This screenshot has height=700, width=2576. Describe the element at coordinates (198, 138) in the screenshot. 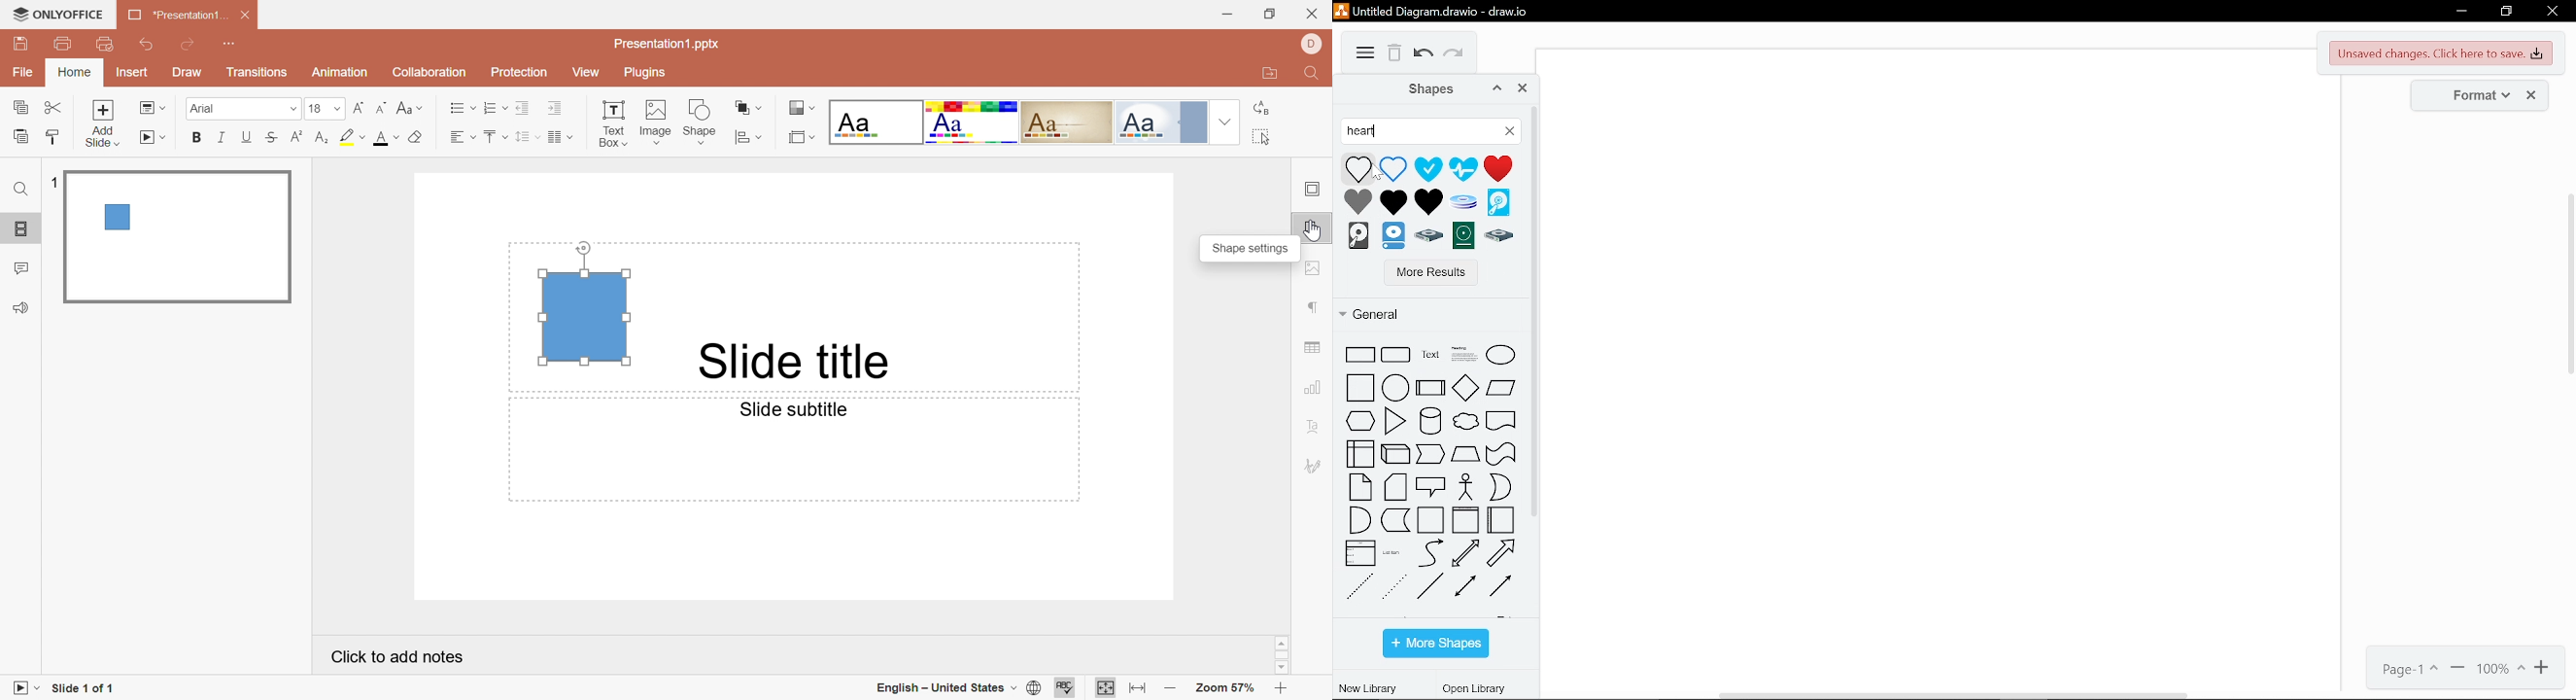

I see `Bold` at that location.